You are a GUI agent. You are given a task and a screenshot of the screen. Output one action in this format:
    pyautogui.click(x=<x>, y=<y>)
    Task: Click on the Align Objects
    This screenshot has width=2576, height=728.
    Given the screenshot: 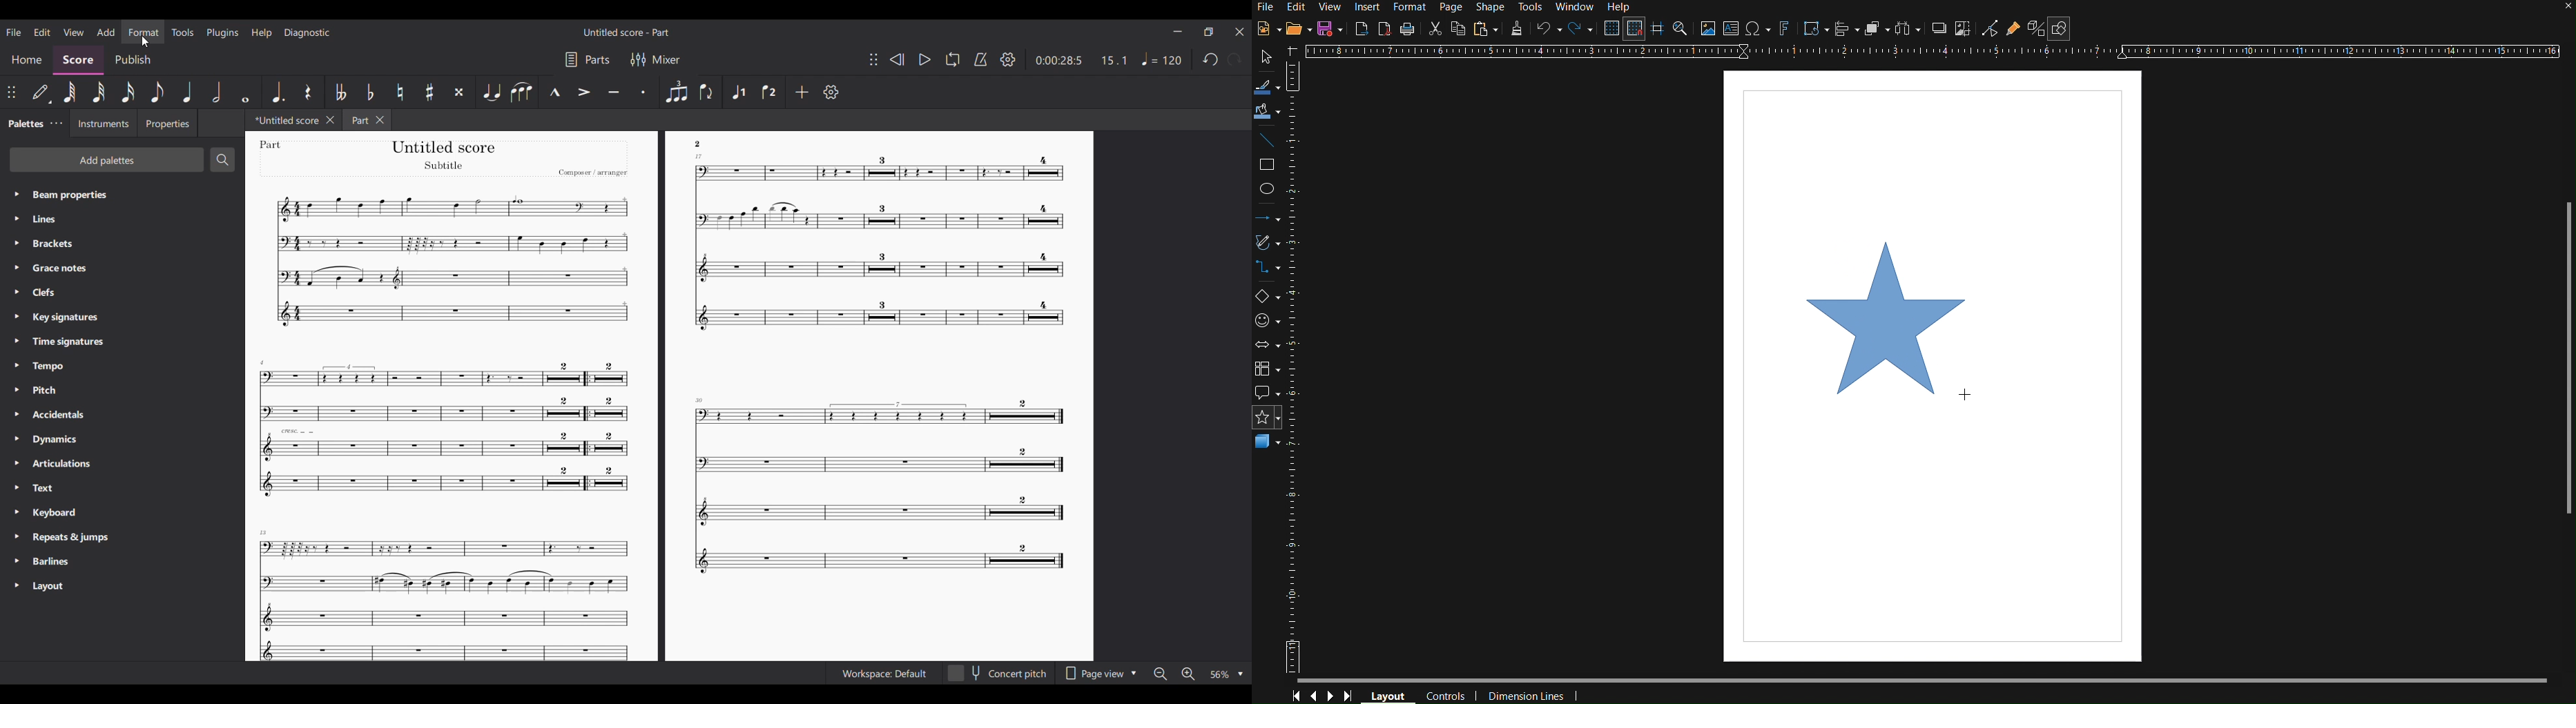 What is the action you would take?
    pyautogui.click(x=1843, y=30)
    